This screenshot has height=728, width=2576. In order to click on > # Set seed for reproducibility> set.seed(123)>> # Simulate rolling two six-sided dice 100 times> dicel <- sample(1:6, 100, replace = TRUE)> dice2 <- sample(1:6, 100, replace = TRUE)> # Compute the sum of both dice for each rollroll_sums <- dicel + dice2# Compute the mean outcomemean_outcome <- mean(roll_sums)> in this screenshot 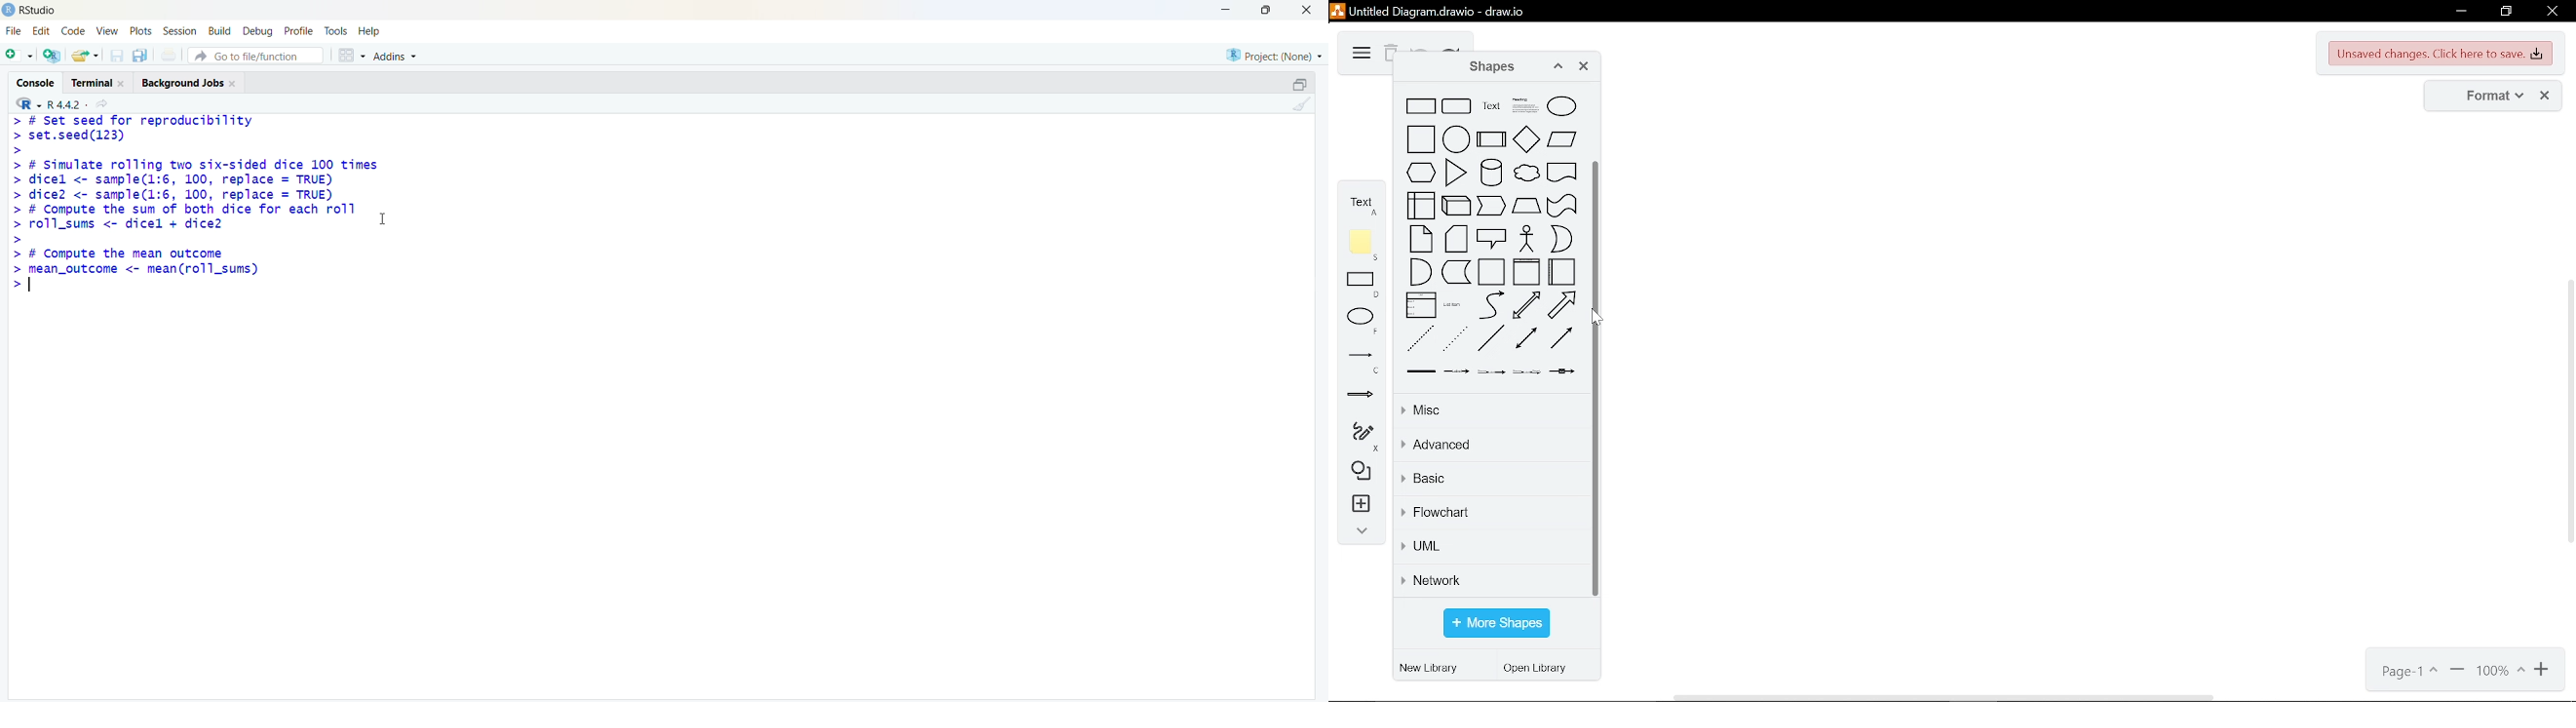, I will do `click(194, 204)`.